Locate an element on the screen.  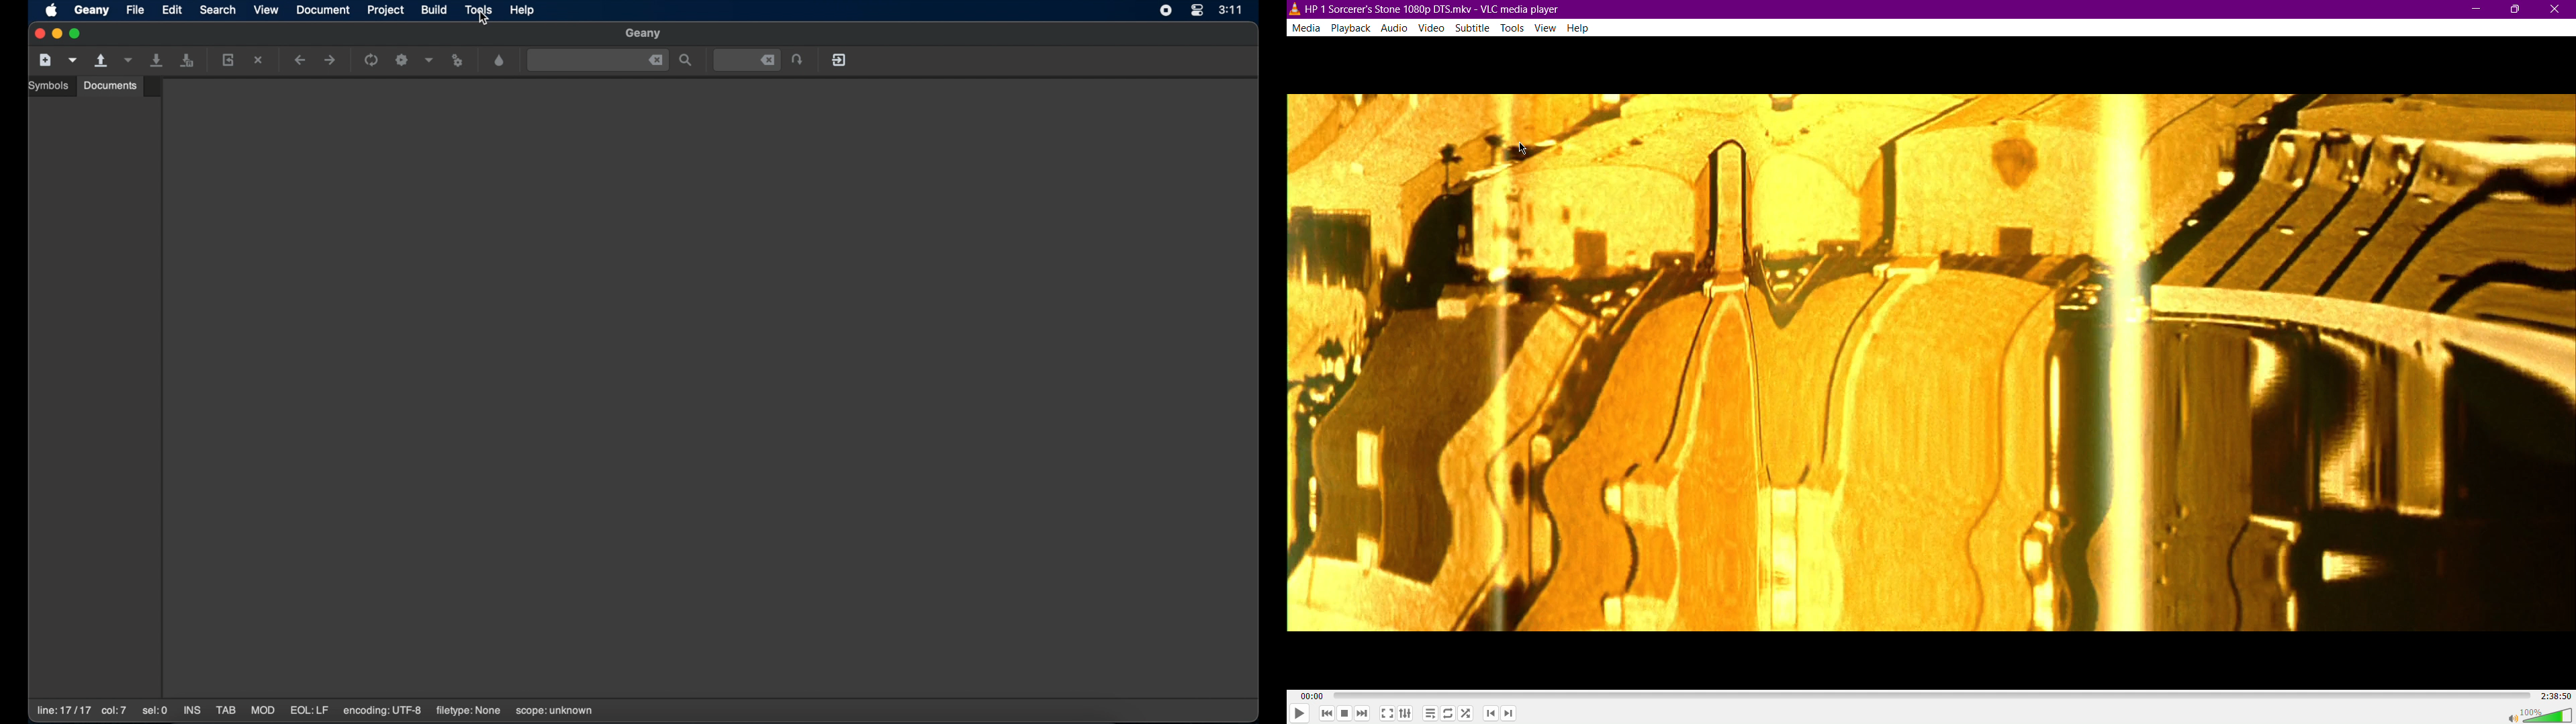
Toggle playlist is located at coordinates (1428, 713).